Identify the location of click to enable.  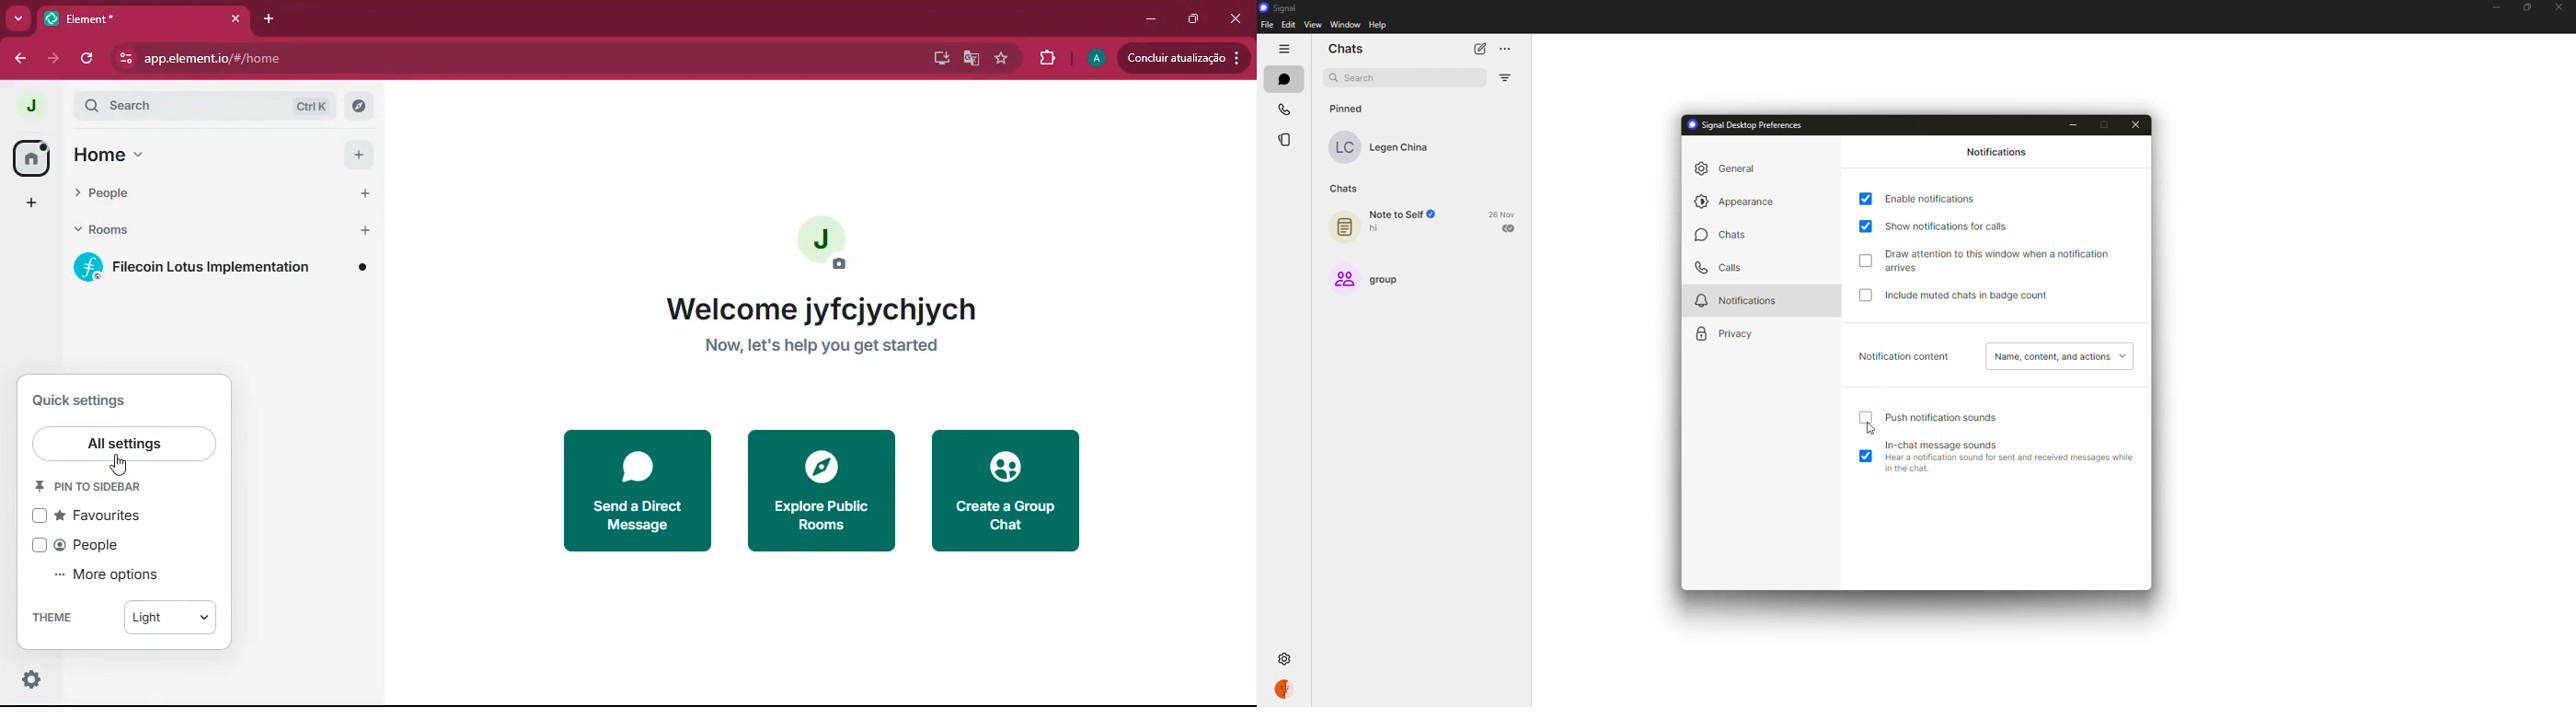
(1868, 261).